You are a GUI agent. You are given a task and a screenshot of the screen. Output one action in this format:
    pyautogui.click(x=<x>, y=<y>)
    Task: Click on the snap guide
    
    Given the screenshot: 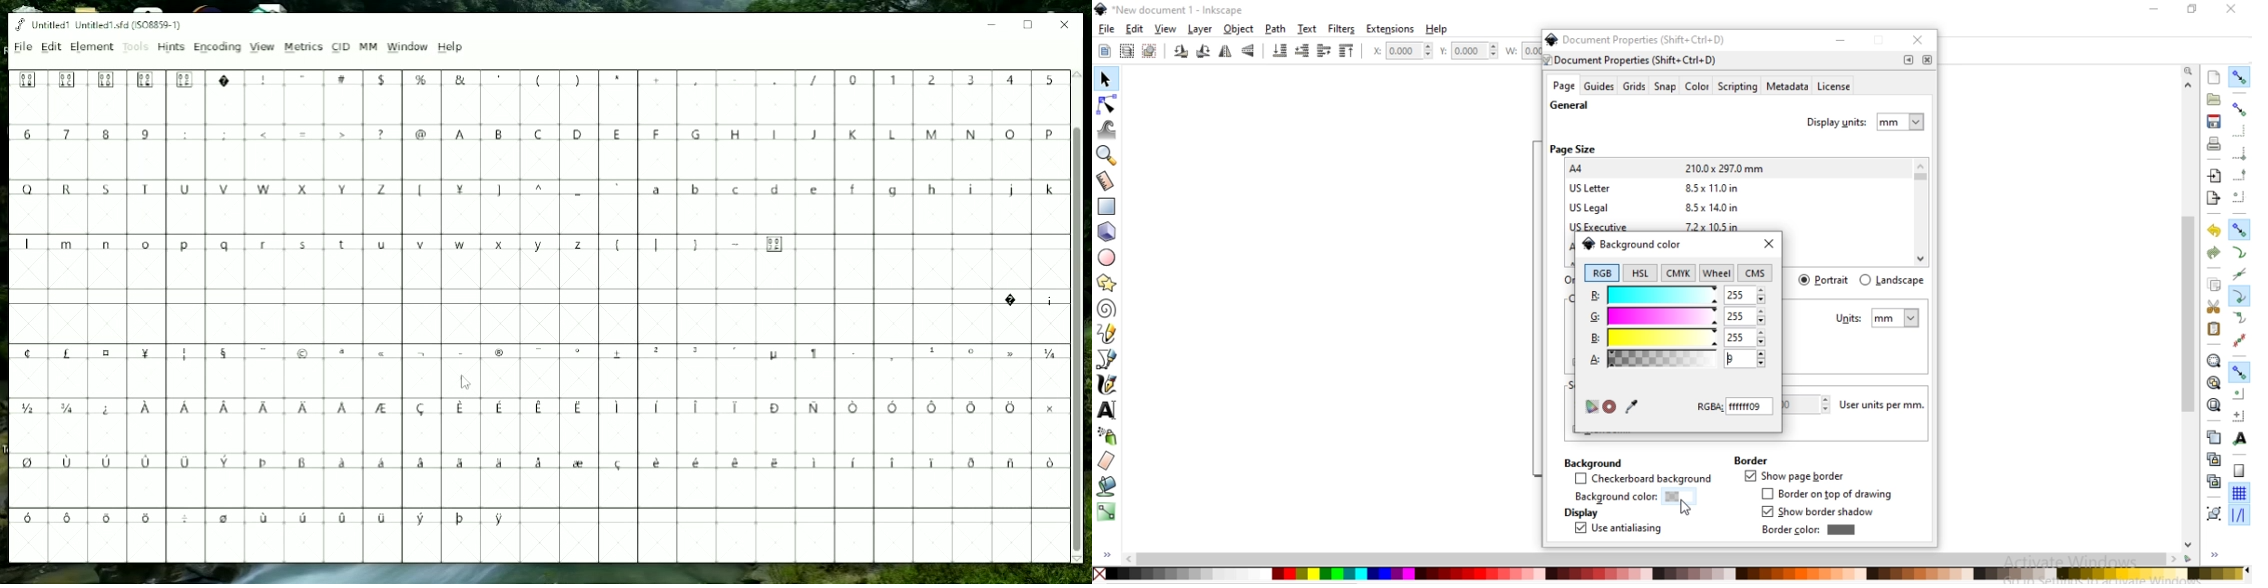 What is the action you would take?
    pyautogui.click(x=2240, y=516)
    